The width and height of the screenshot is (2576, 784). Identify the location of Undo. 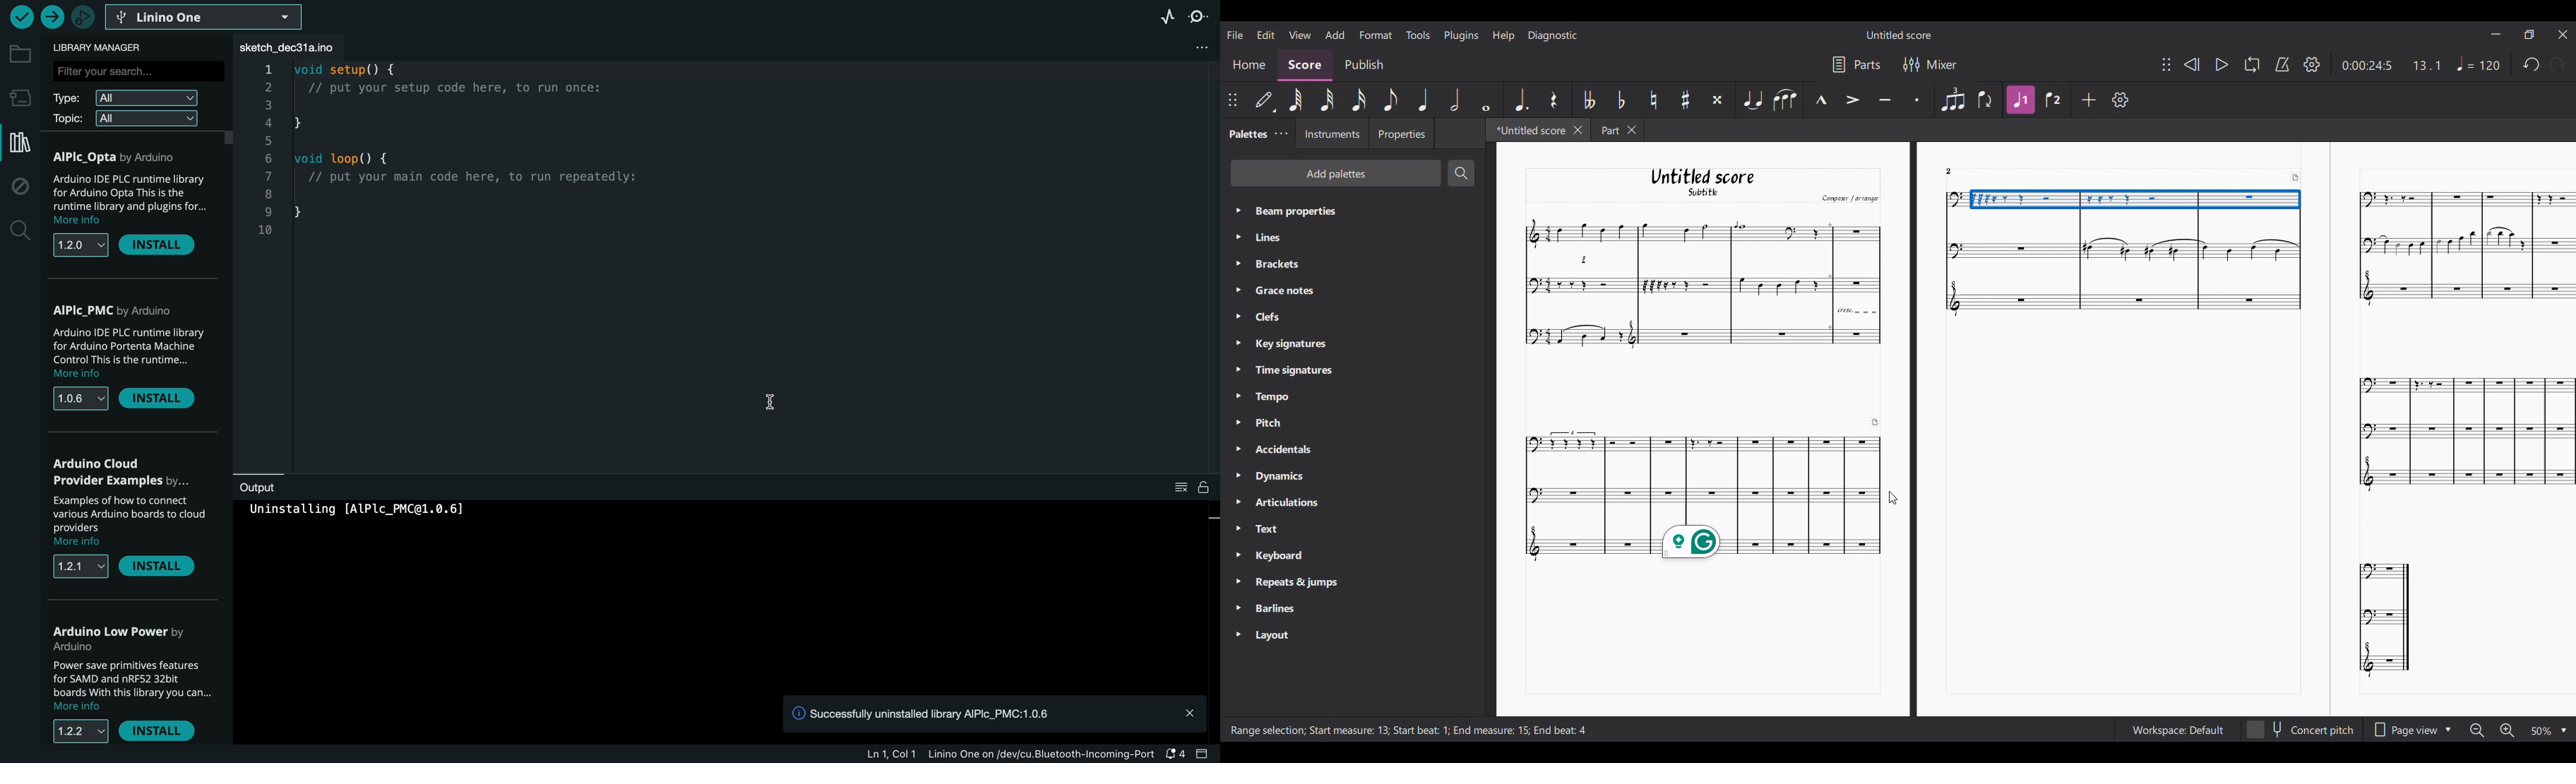
(2532, 65).